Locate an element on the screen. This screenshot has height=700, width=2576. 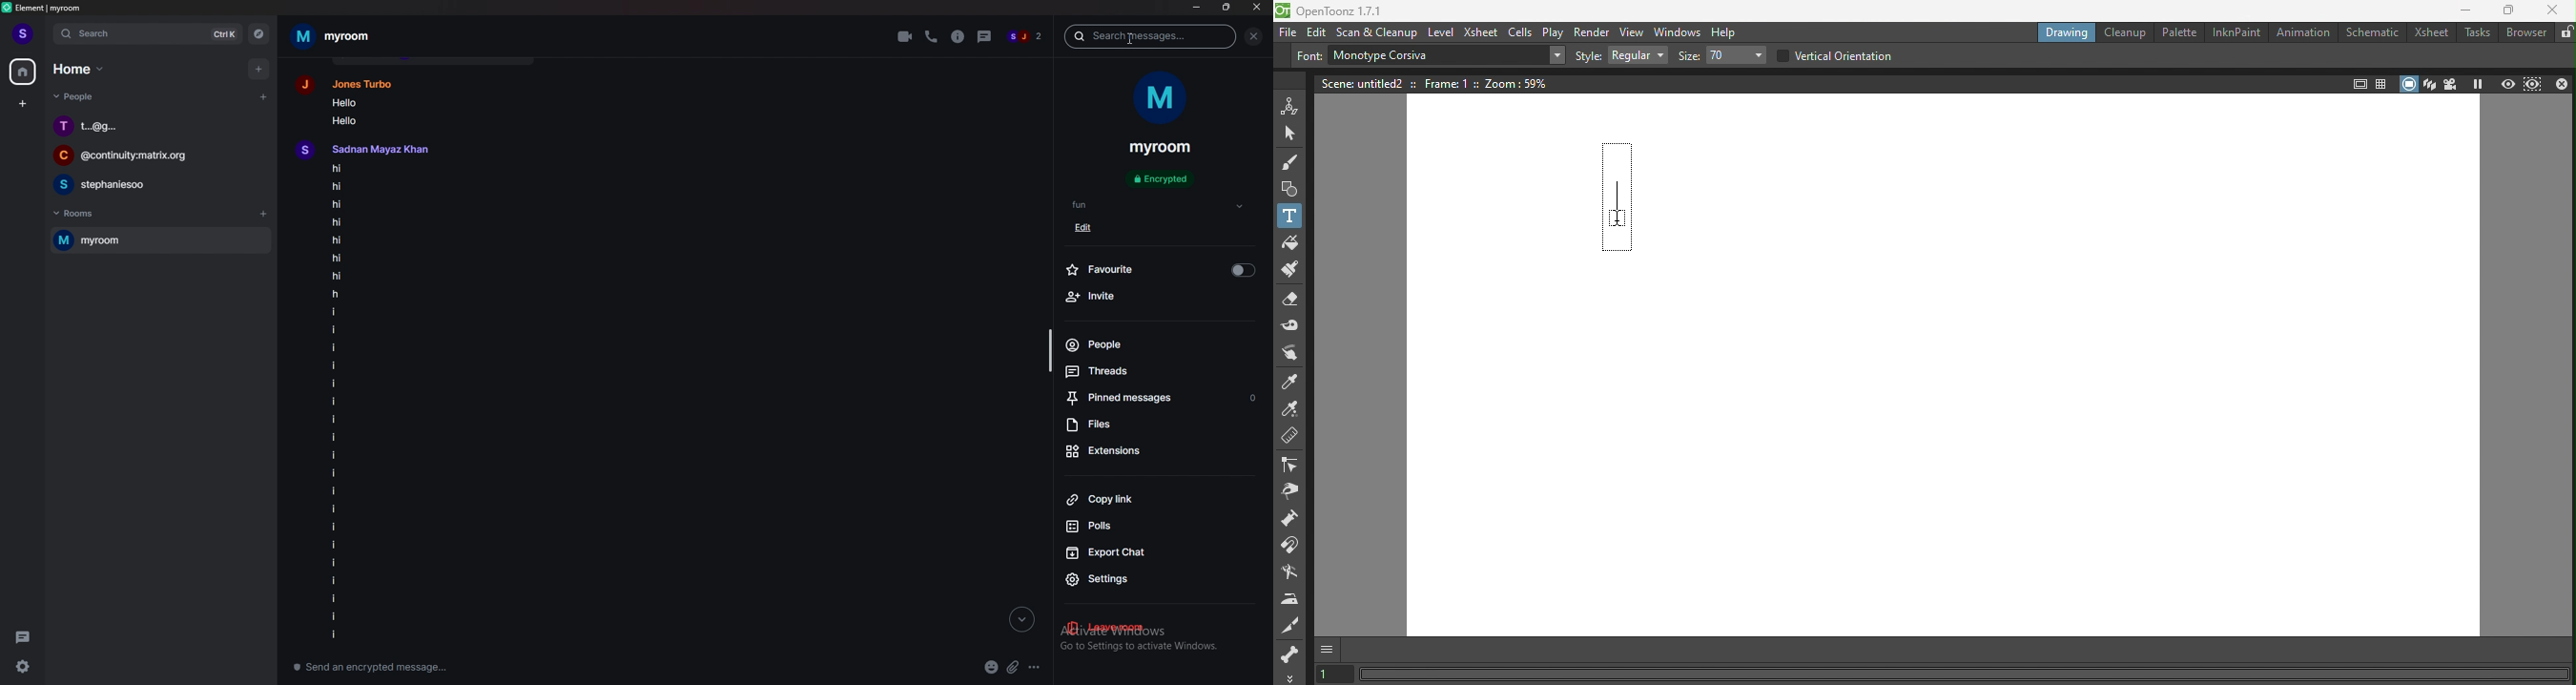
pinned message is located at coordinates (1163, 400).